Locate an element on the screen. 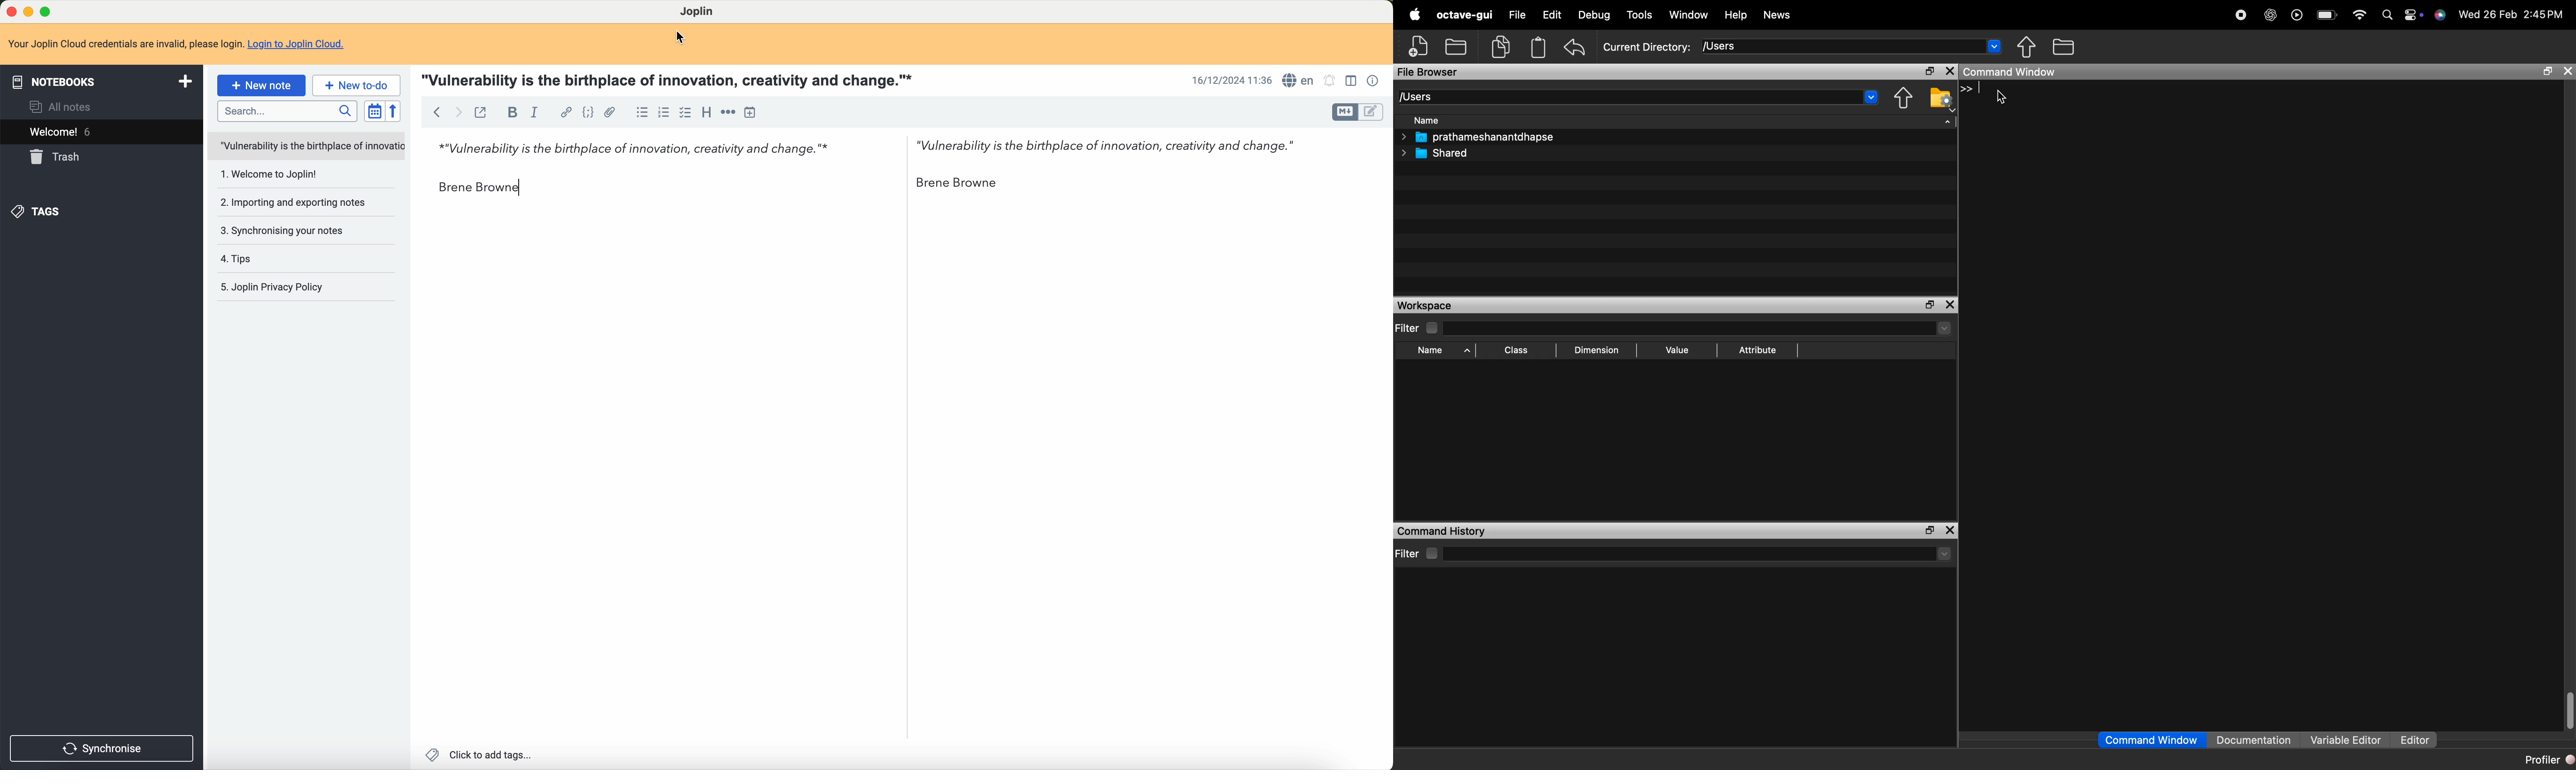  search bar is located at coordinates (284, 111).